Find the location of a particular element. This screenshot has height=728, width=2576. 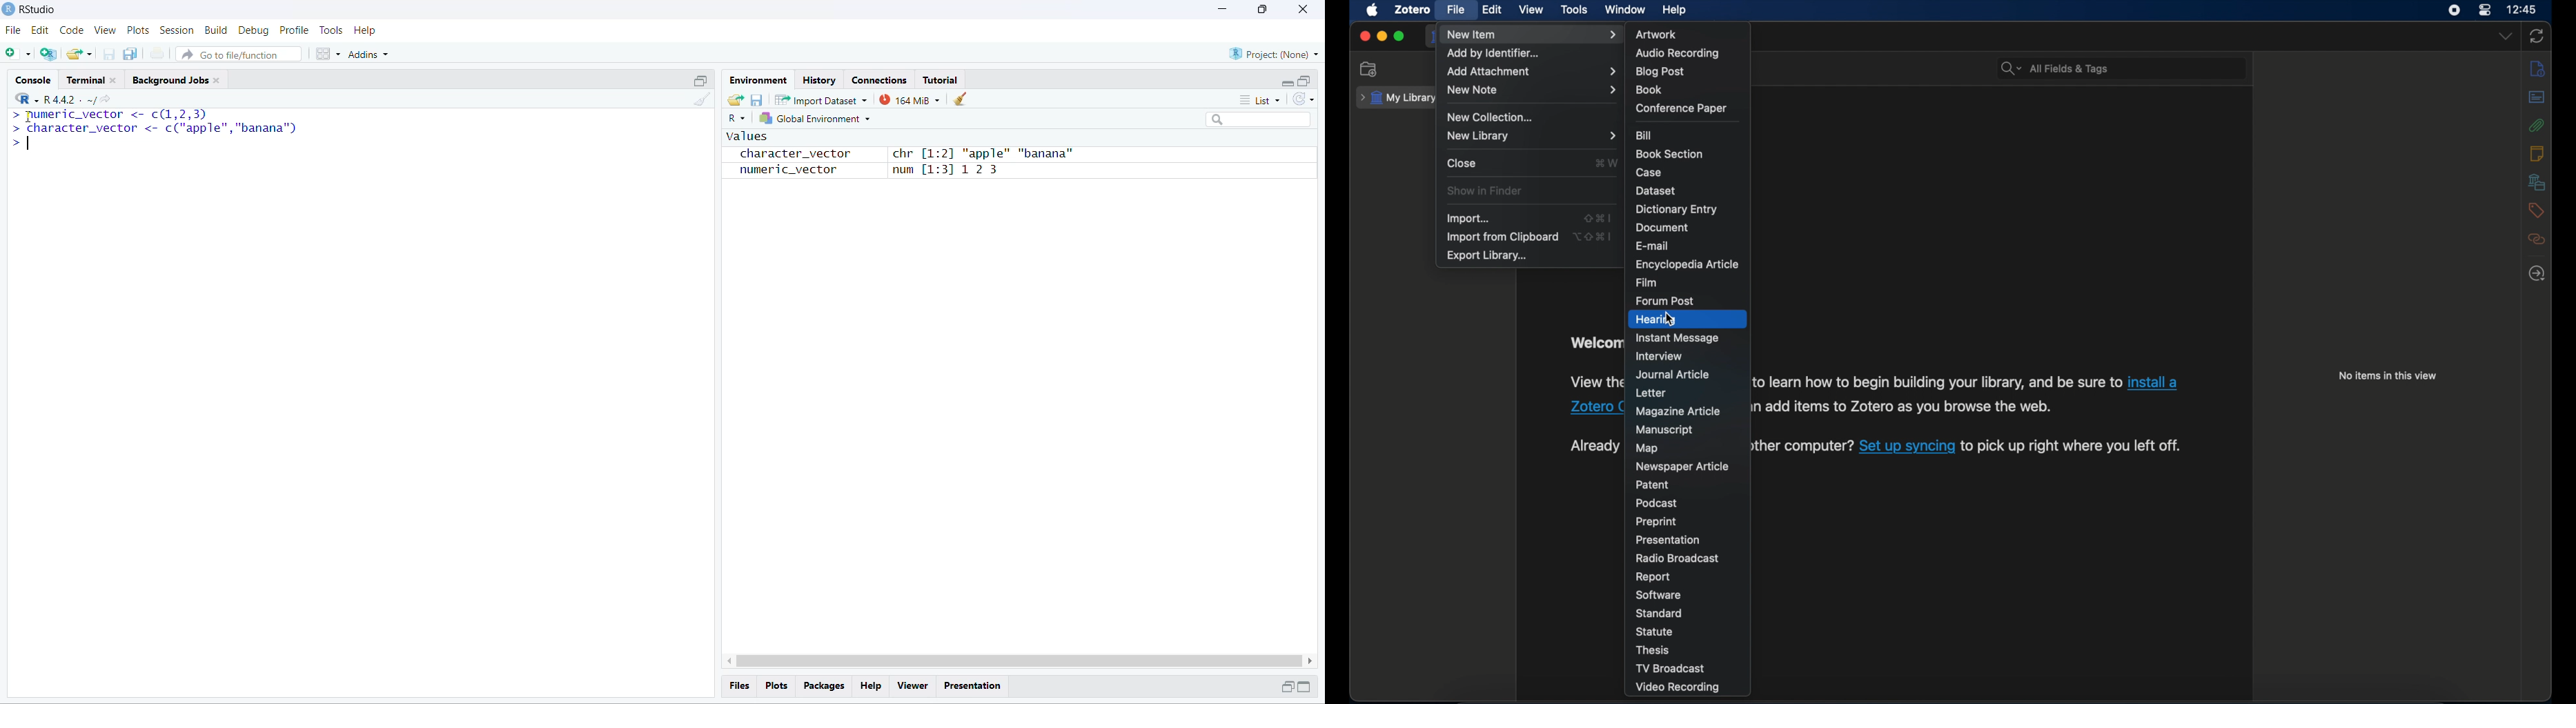

maximize is located at coordinates (1399, 36).